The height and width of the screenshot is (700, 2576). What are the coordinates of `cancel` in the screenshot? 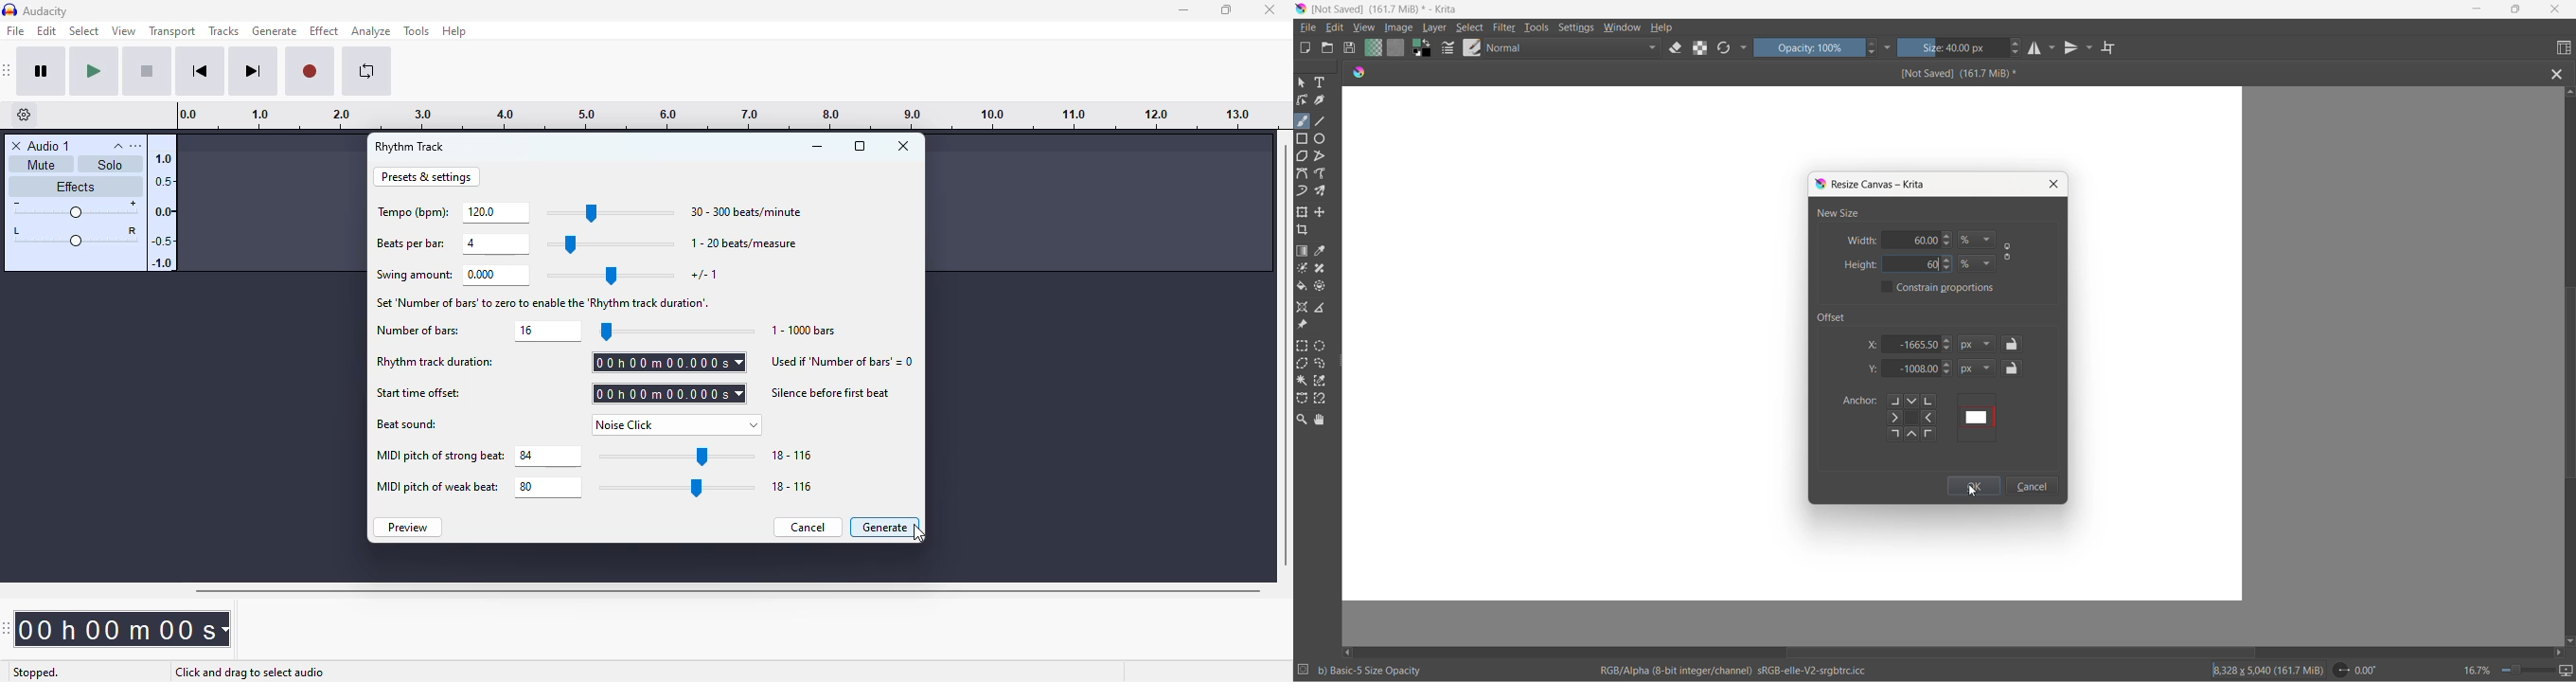 It's located at (2032, 486).